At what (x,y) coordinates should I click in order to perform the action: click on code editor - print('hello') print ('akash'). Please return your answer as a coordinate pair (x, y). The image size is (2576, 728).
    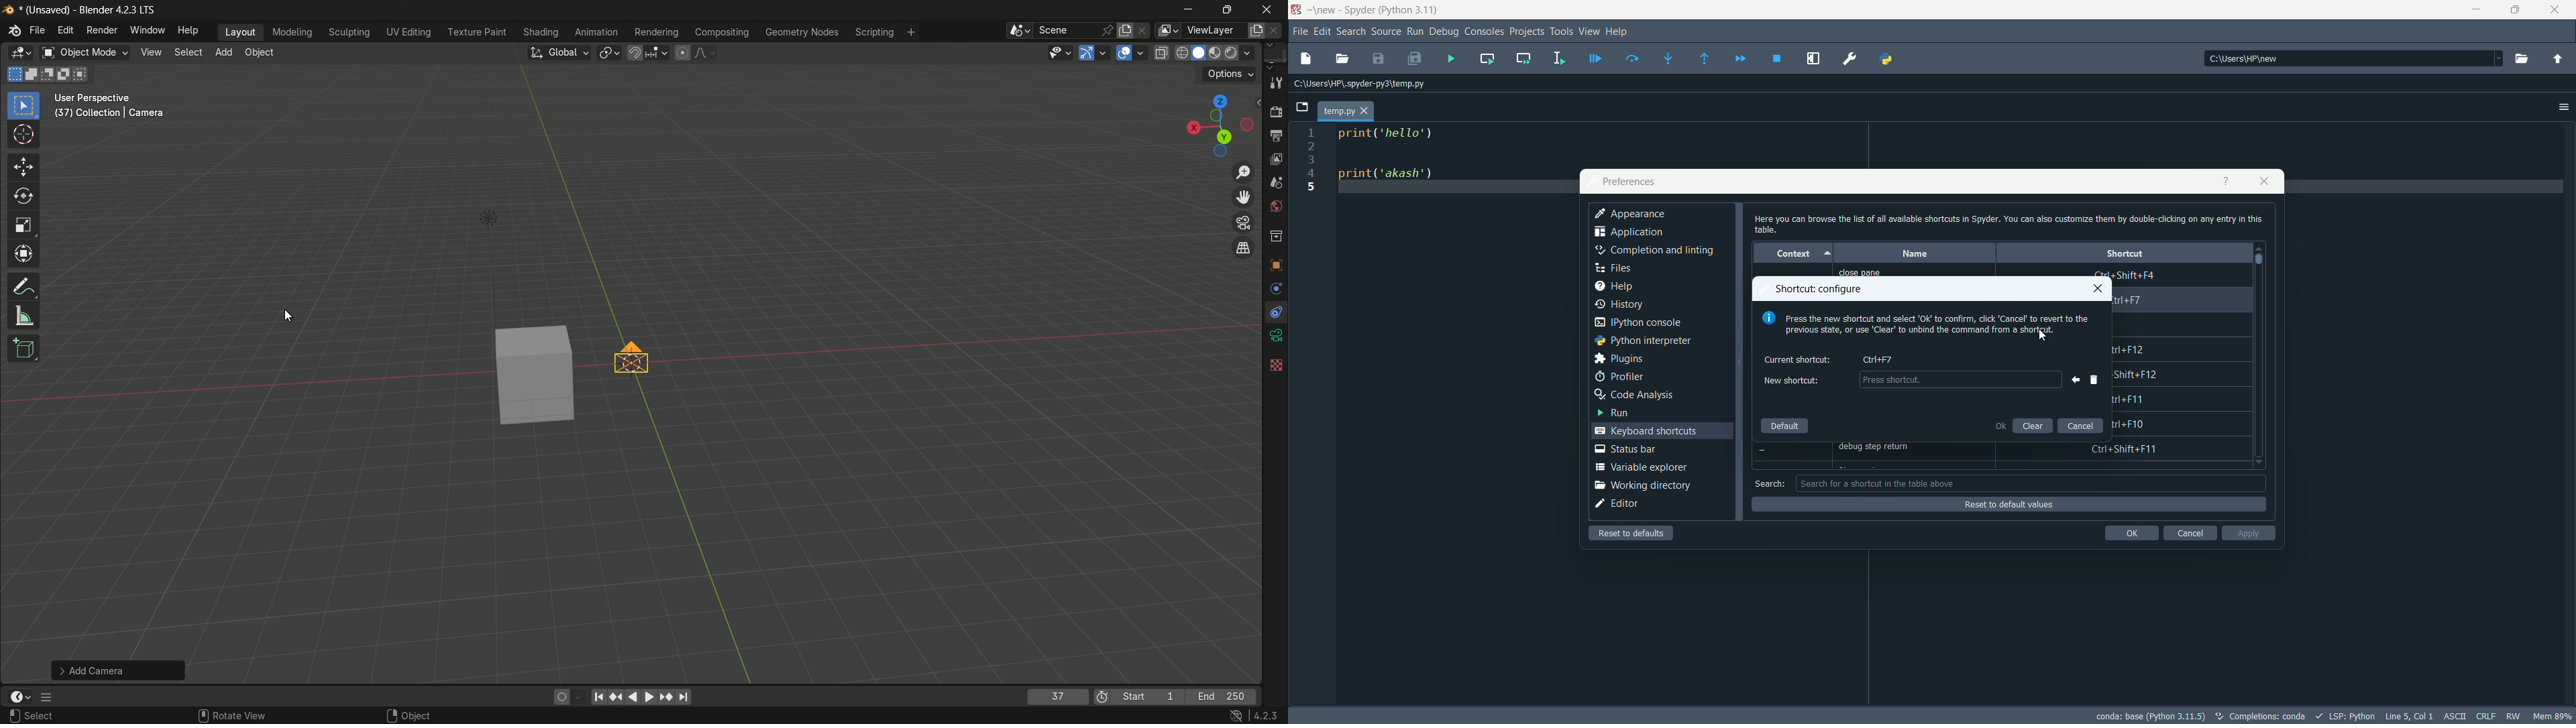
    Looking at the image, I should click on (1383, 160).